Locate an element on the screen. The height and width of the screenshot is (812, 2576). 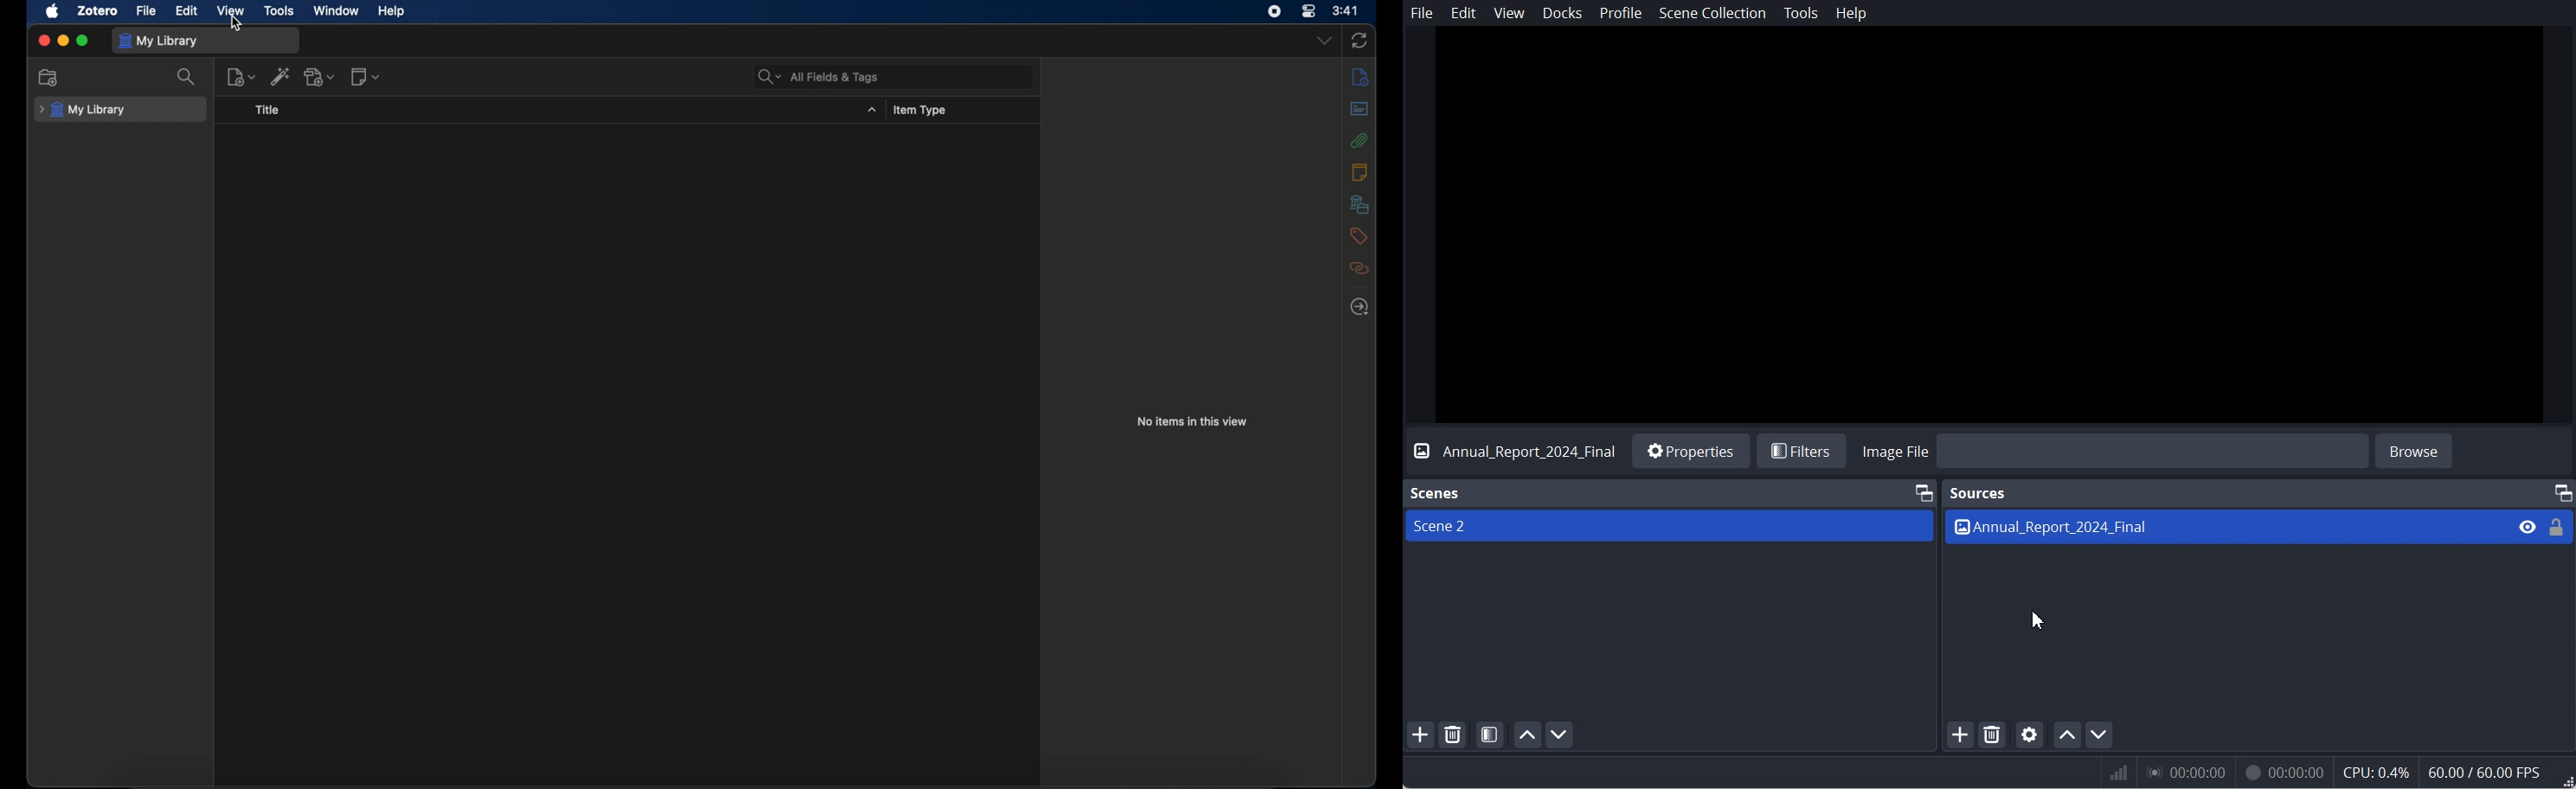
Move scene down is located at coordinates (1559, 734).